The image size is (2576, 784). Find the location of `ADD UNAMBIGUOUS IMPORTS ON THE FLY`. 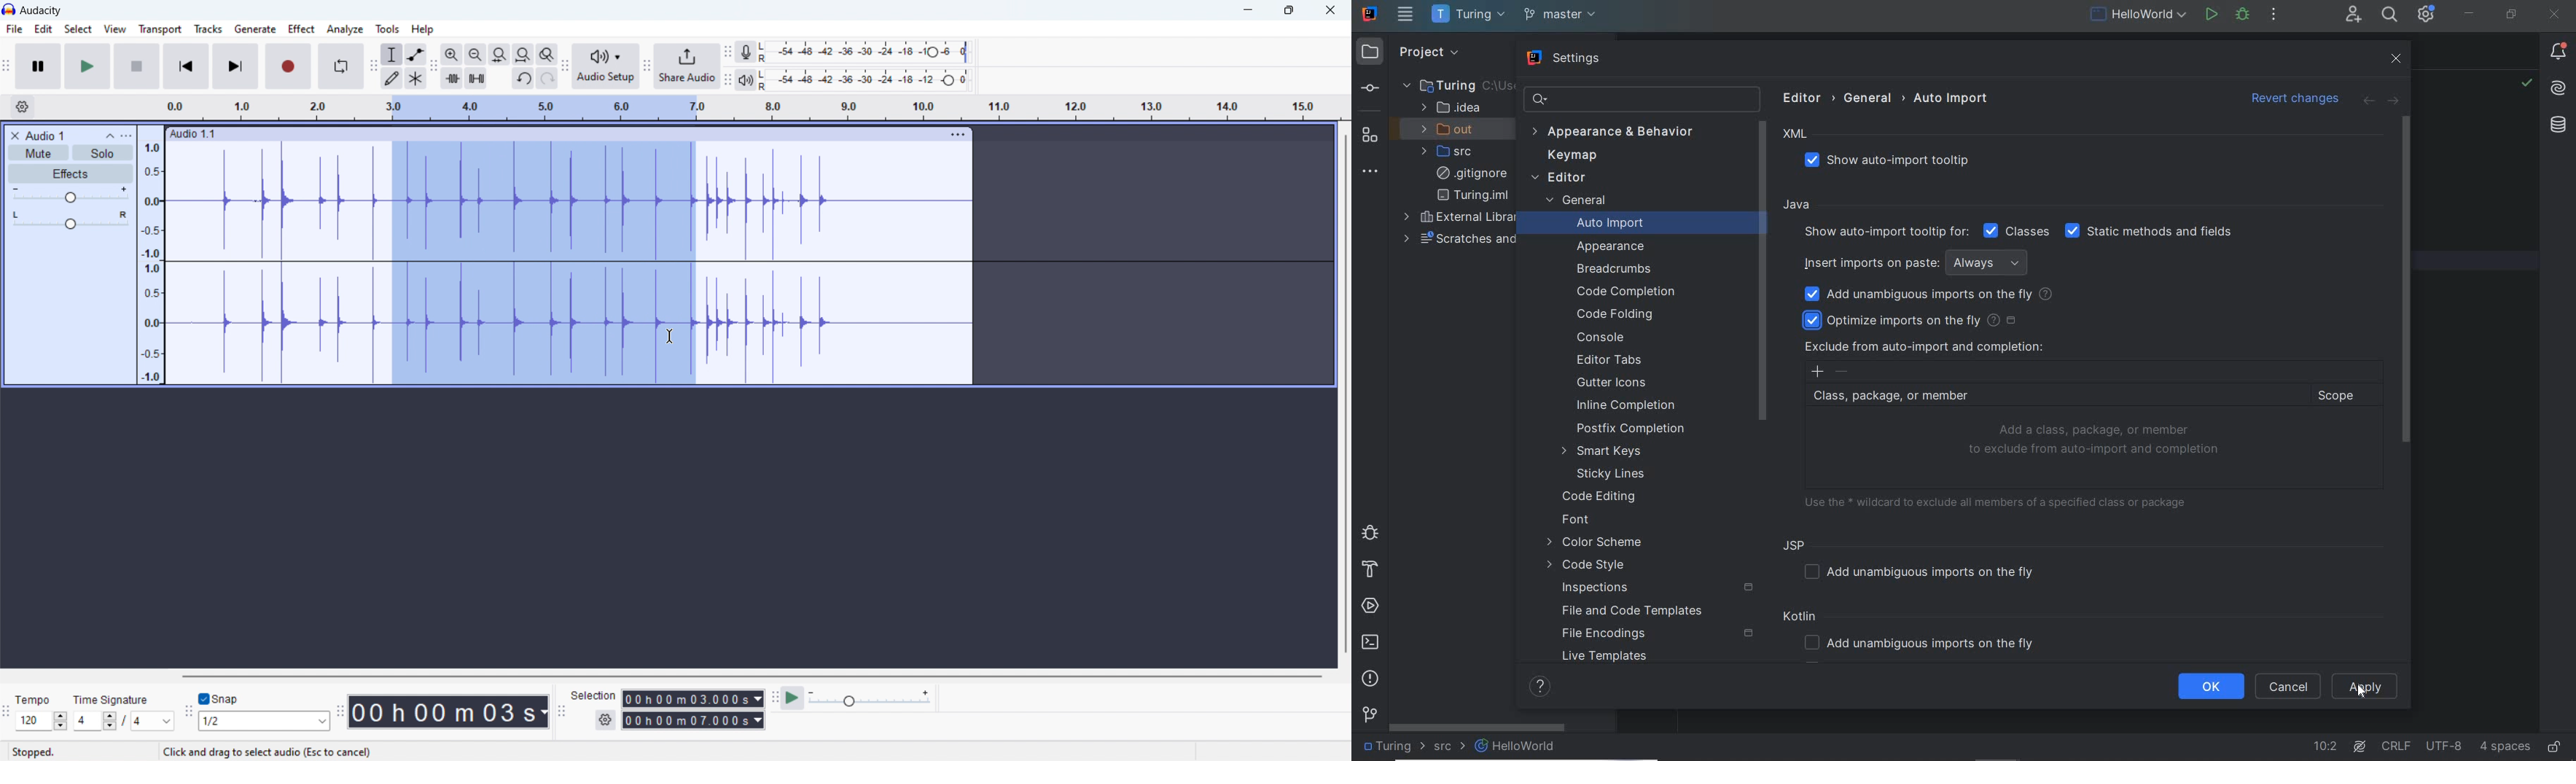

ADD UNAMBIGUOUS IMPORTS ON THE FLY is located at coordinates (1924, 571).